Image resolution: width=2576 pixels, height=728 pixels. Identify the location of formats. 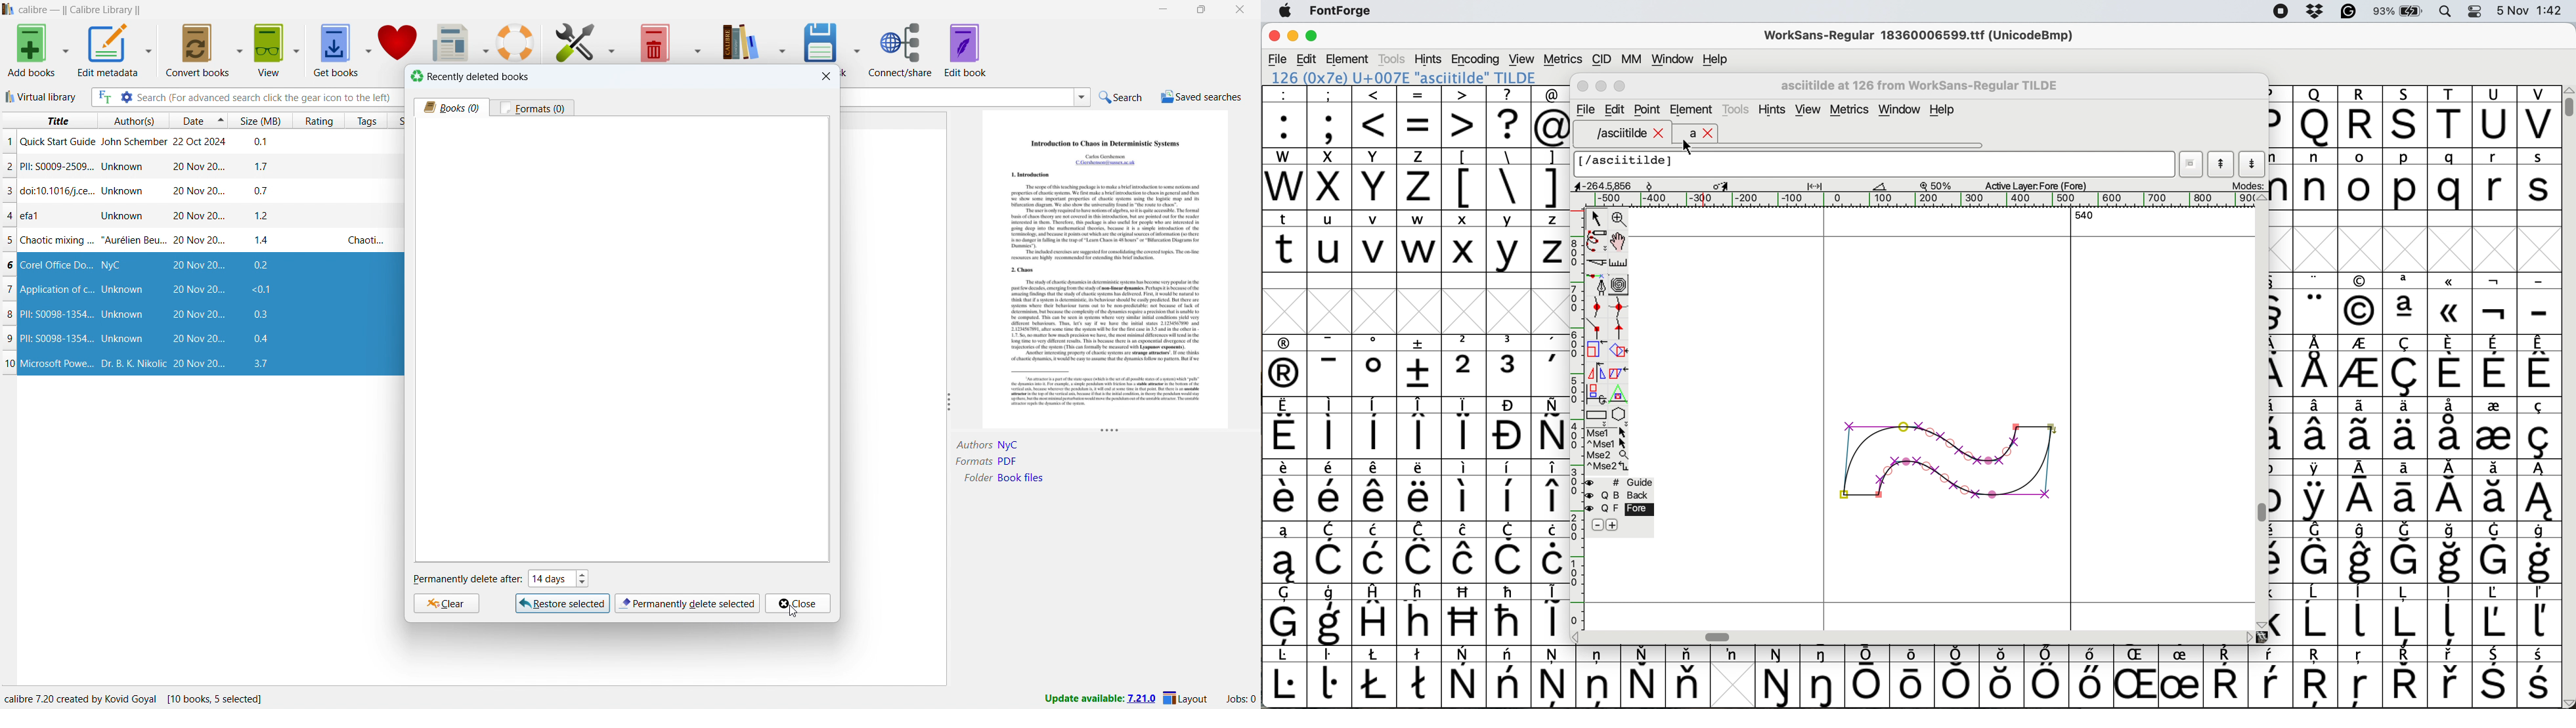
(533, 108).